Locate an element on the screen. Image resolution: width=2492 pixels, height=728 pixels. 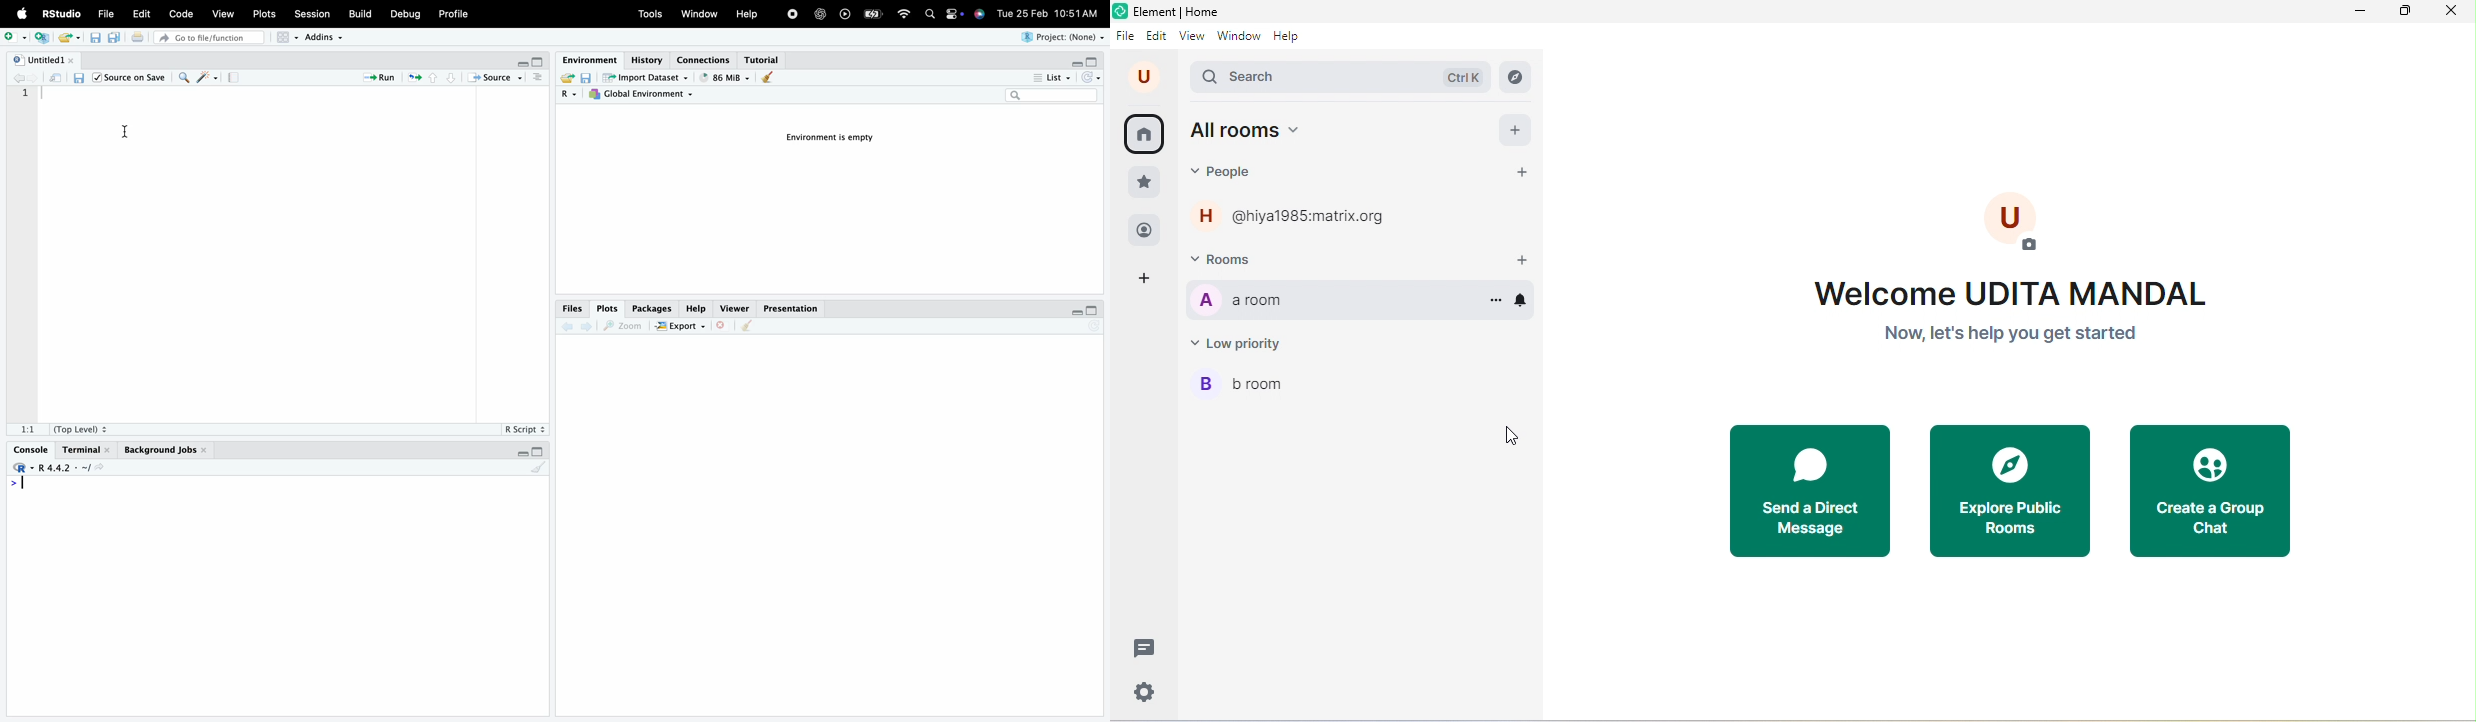
maximise is located at coordinates (1094, 63).